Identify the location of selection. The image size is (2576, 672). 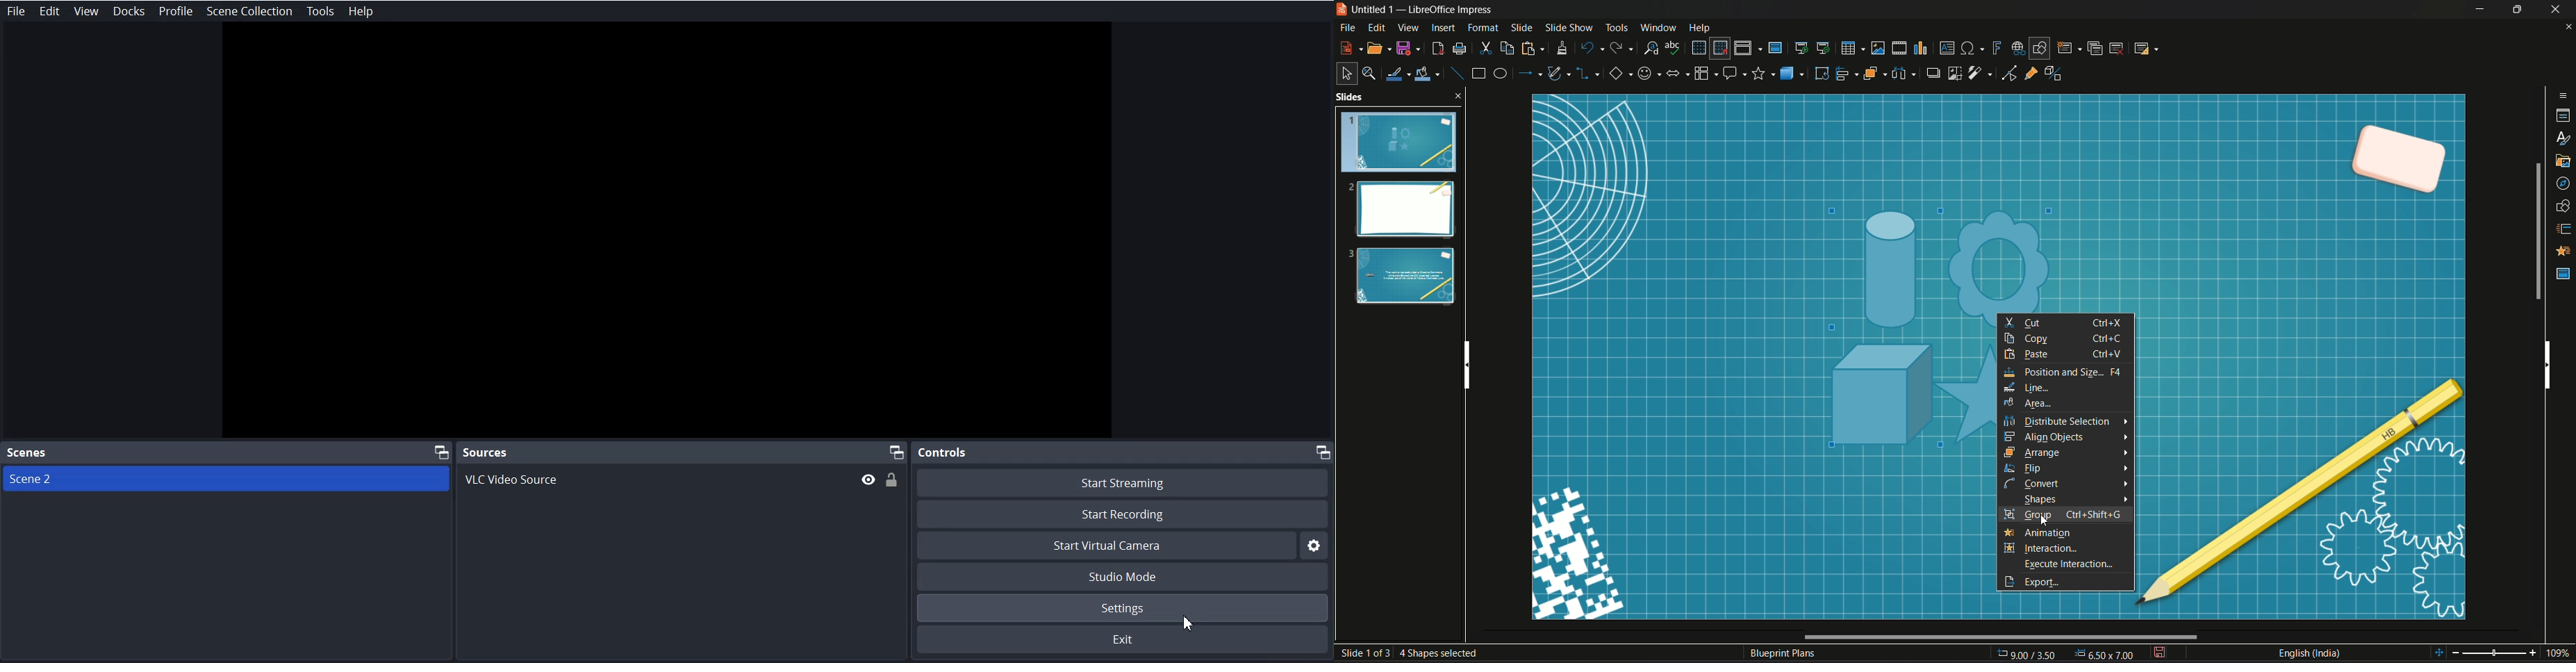
(2076, 516).